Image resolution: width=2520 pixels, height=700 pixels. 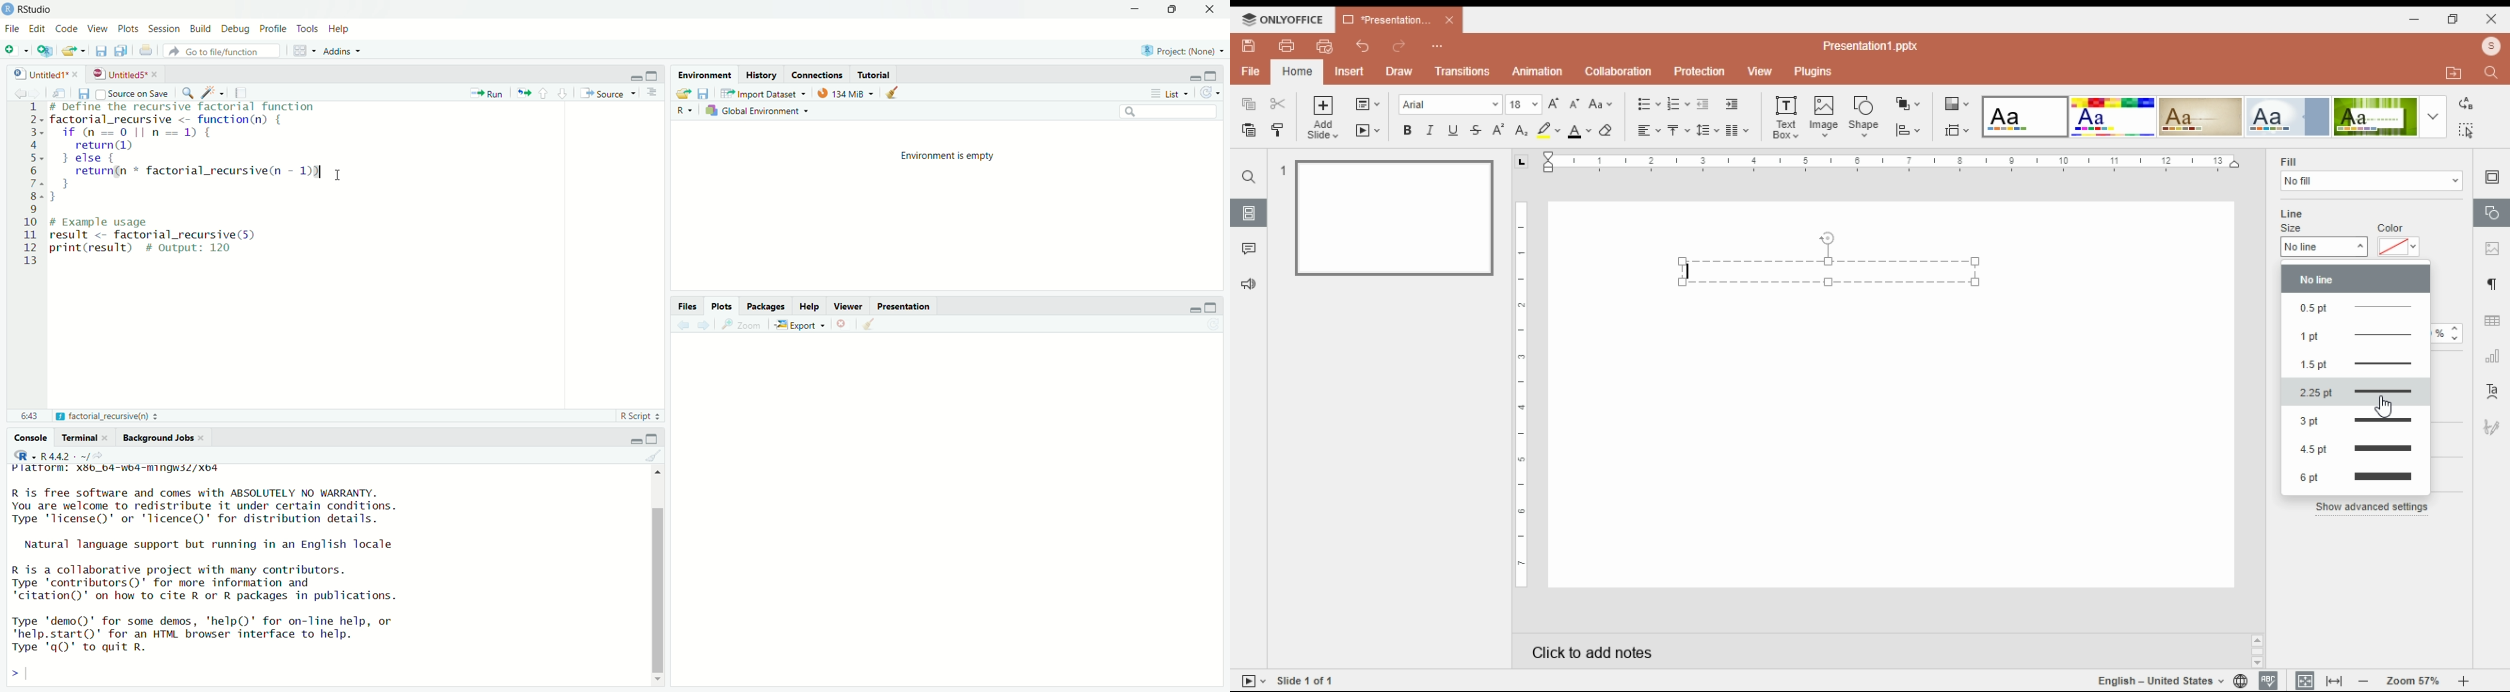 I want to click on Maximize, so click(x=653, y=76).